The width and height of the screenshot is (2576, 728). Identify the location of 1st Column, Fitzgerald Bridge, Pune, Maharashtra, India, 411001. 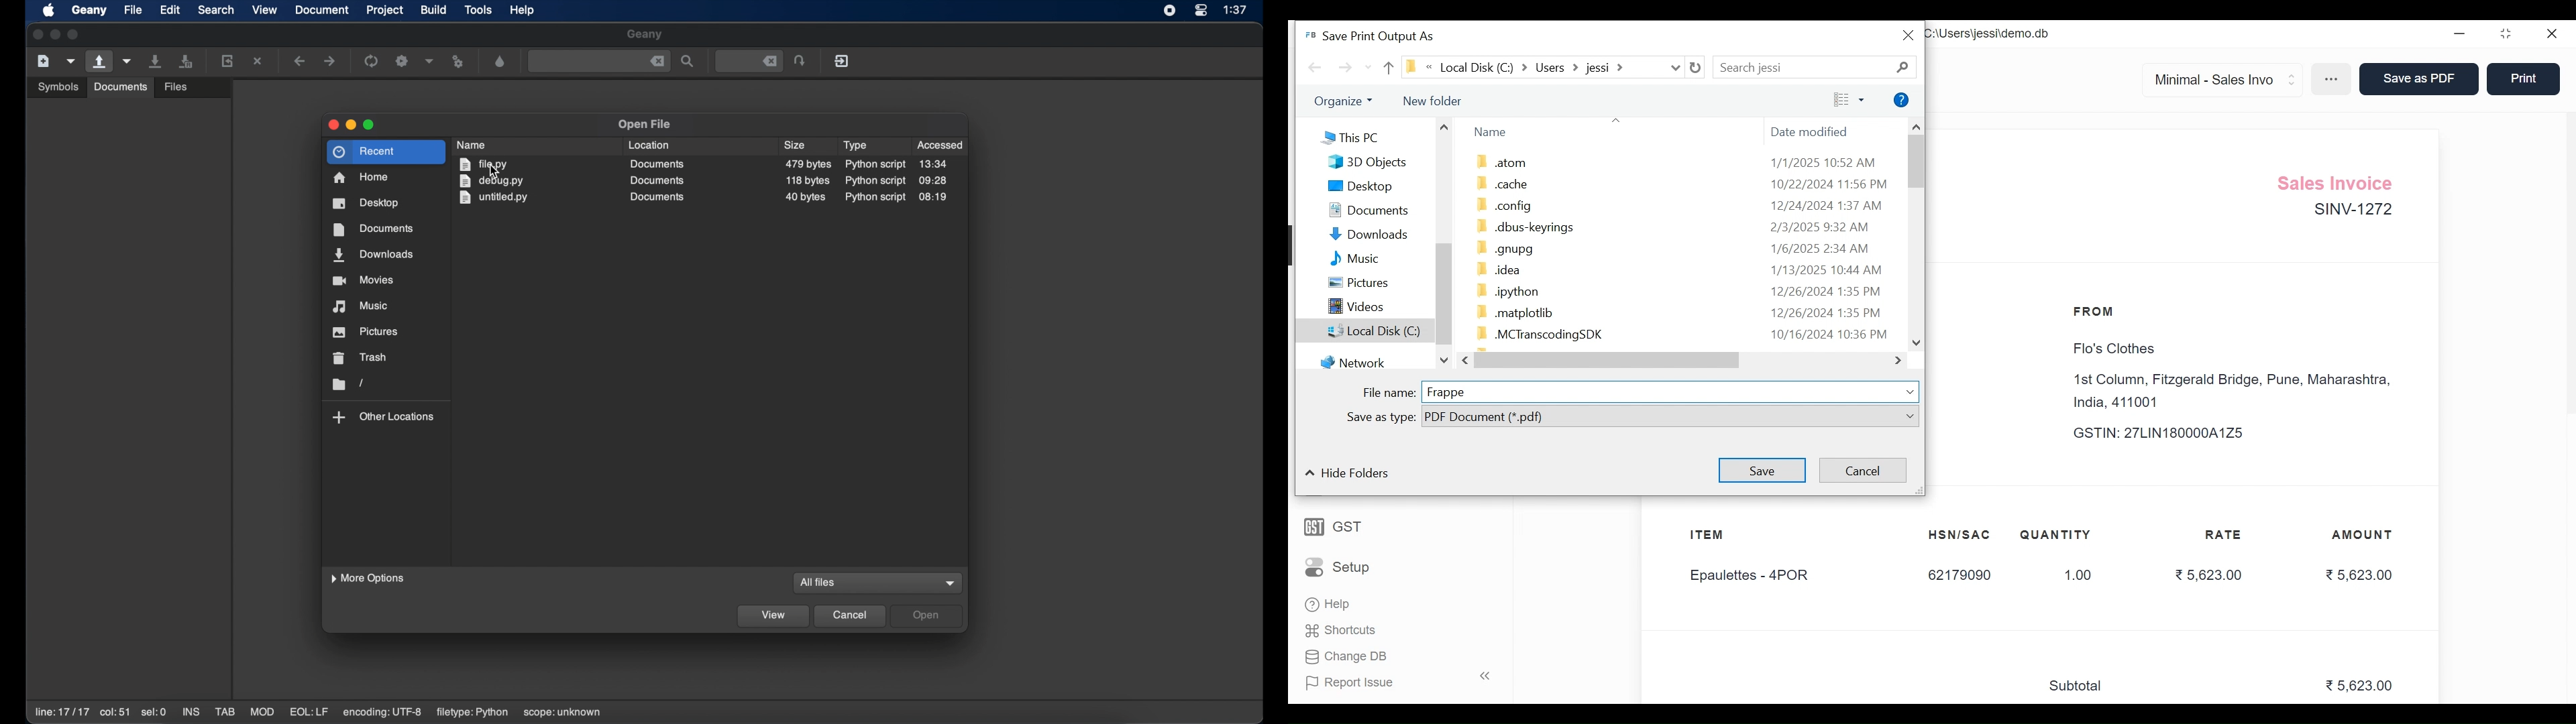
(2236, 391).